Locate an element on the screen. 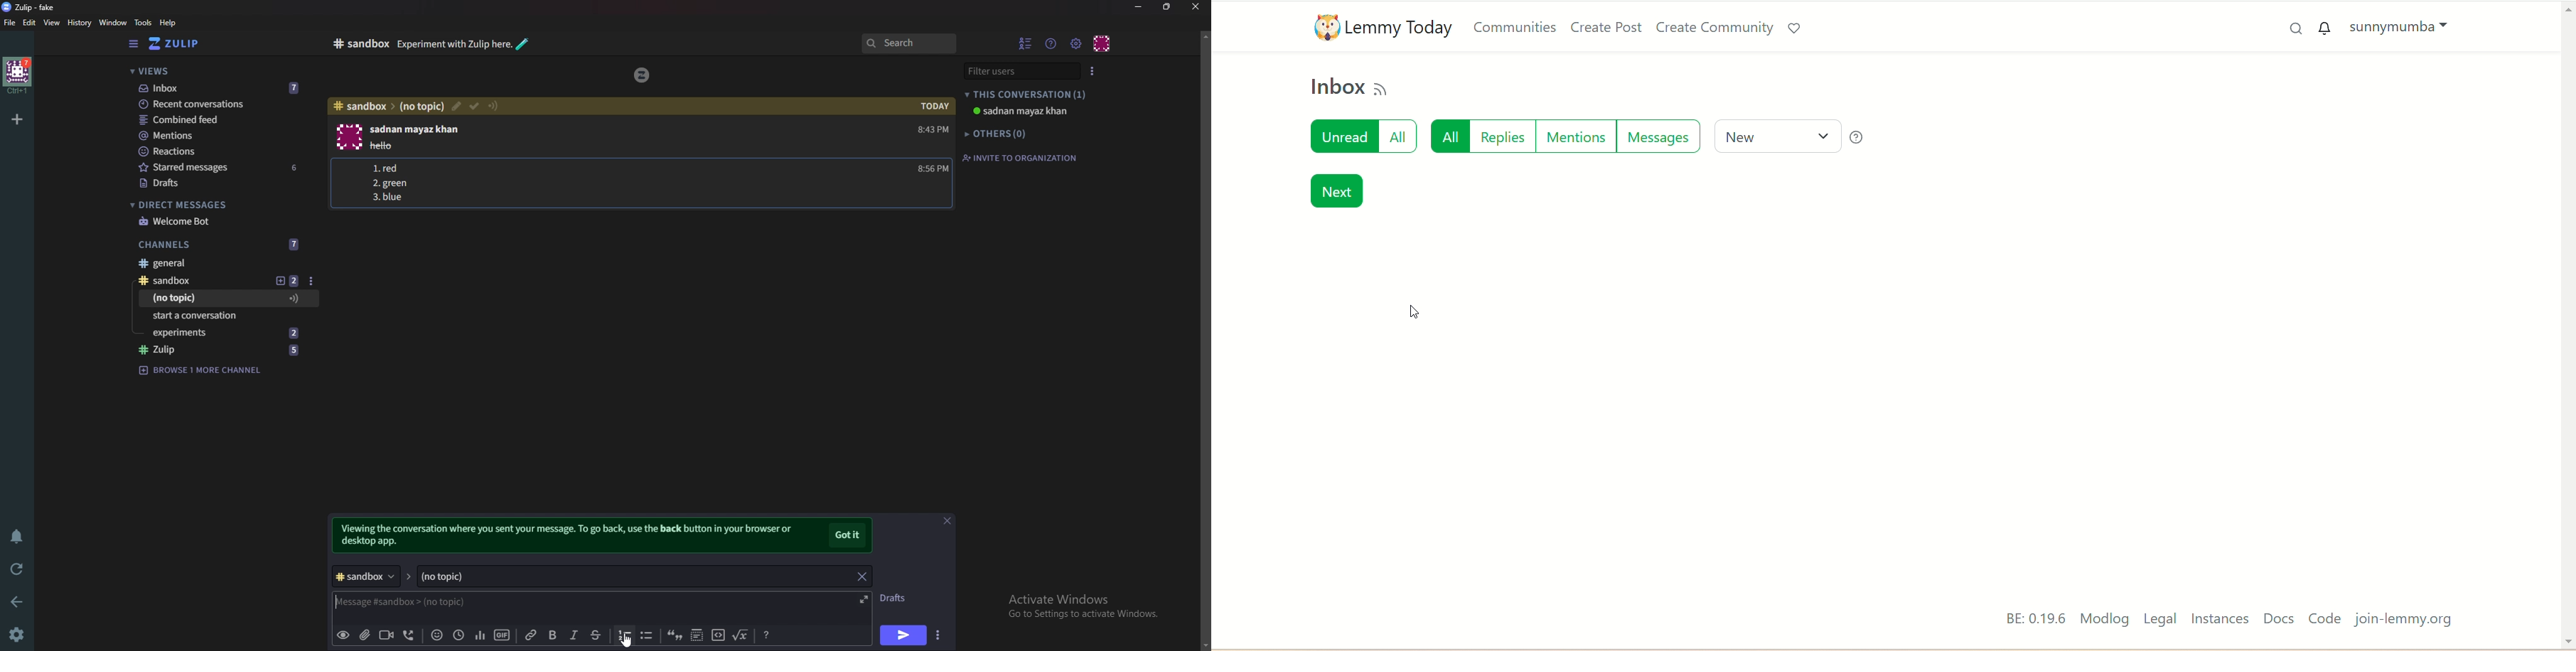 This screenshot has width=2576, height=672. Inbox is located at coordinates (353, 44).